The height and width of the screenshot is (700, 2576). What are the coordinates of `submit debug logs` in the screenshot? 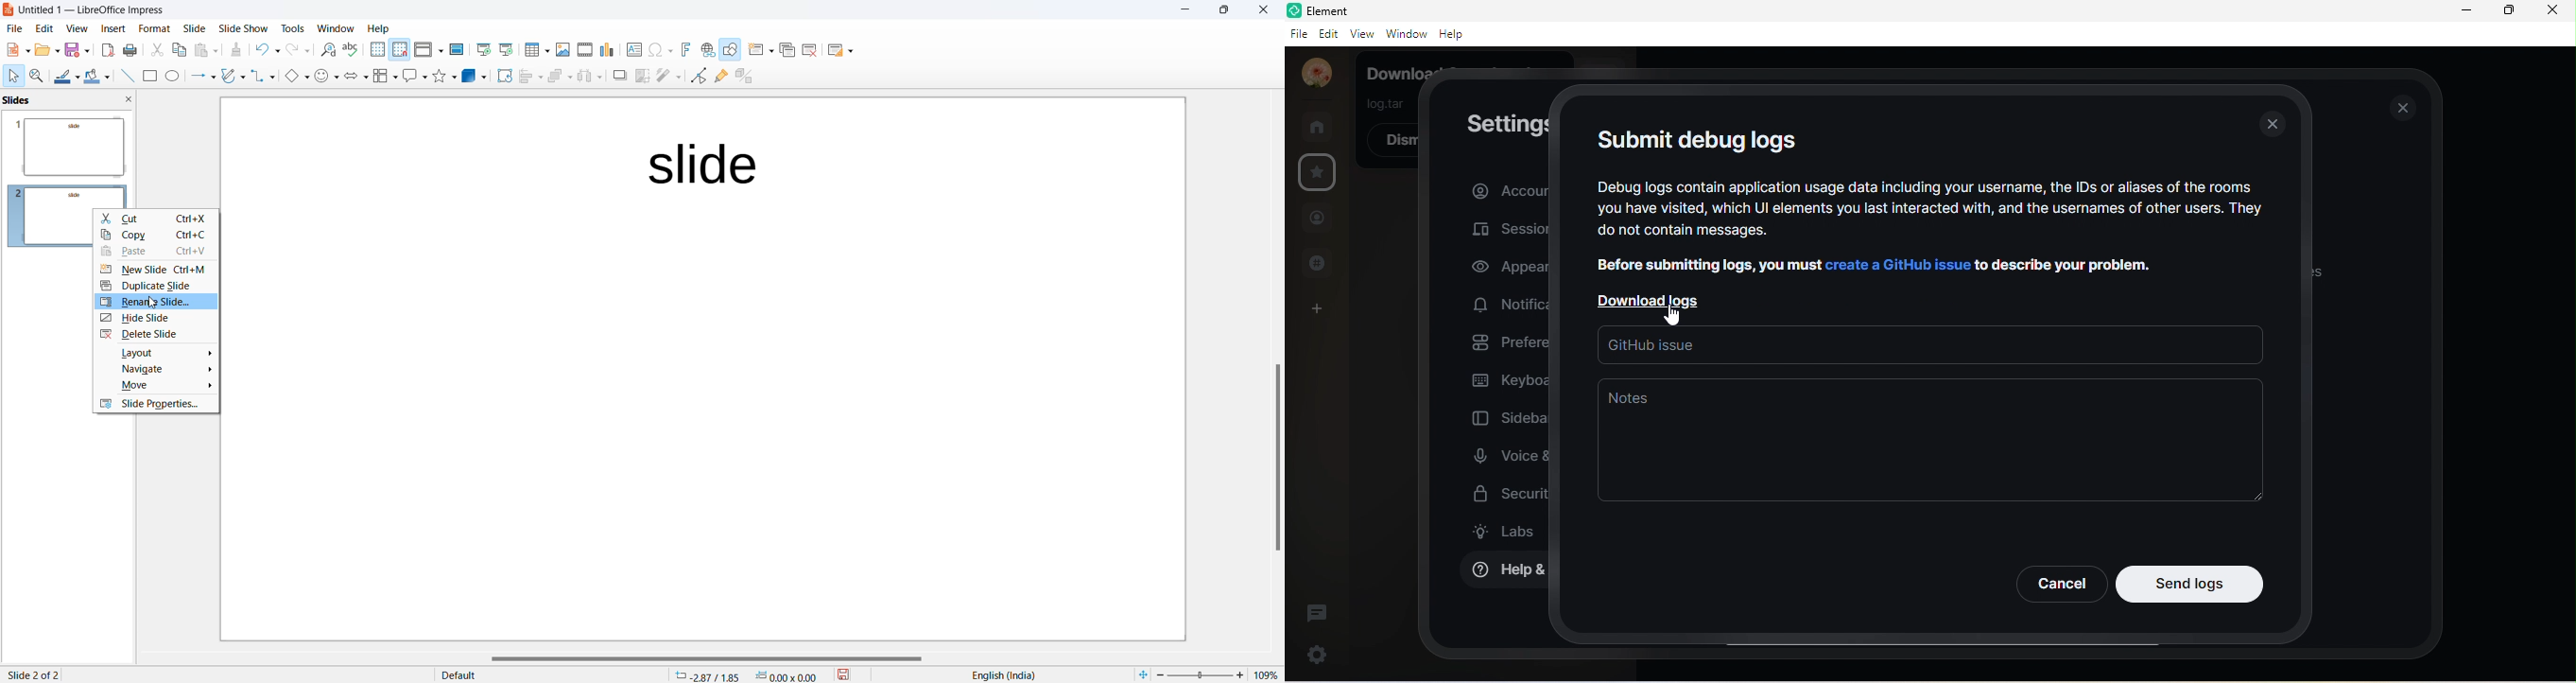 It's located at (1697, 137).